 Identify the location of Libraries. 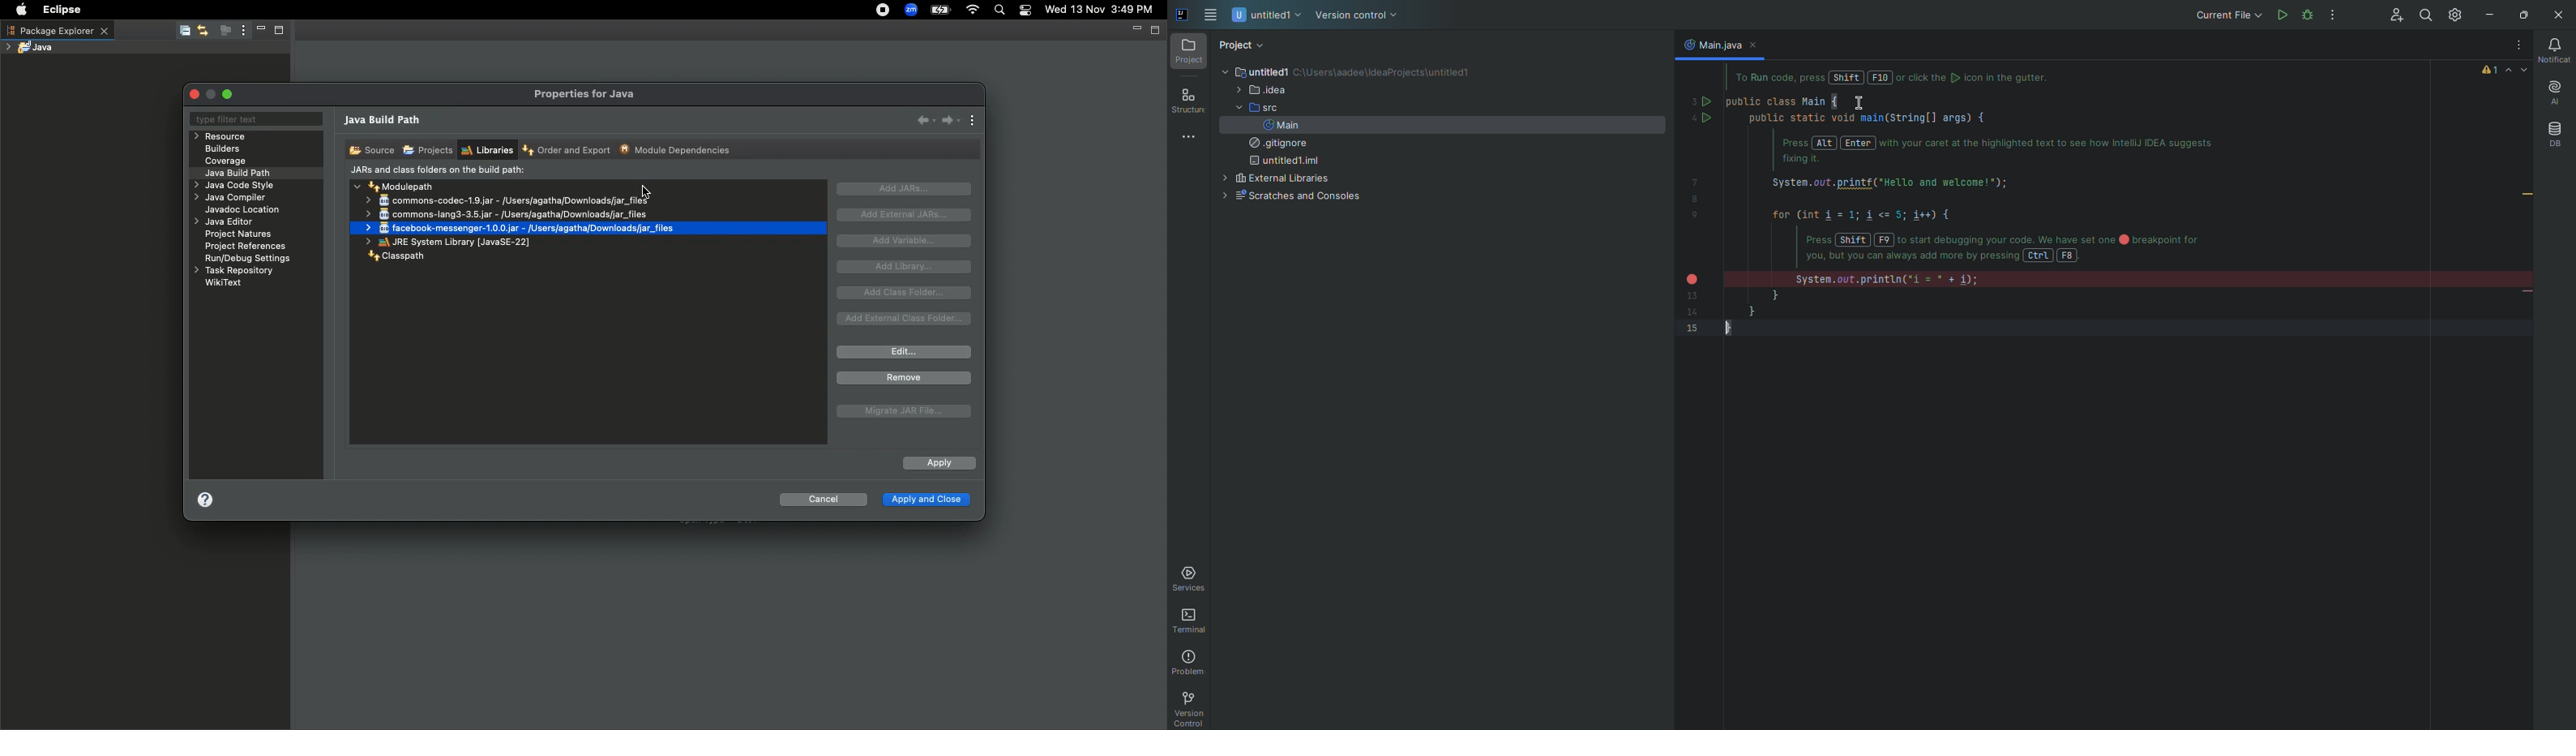
(486, 150).